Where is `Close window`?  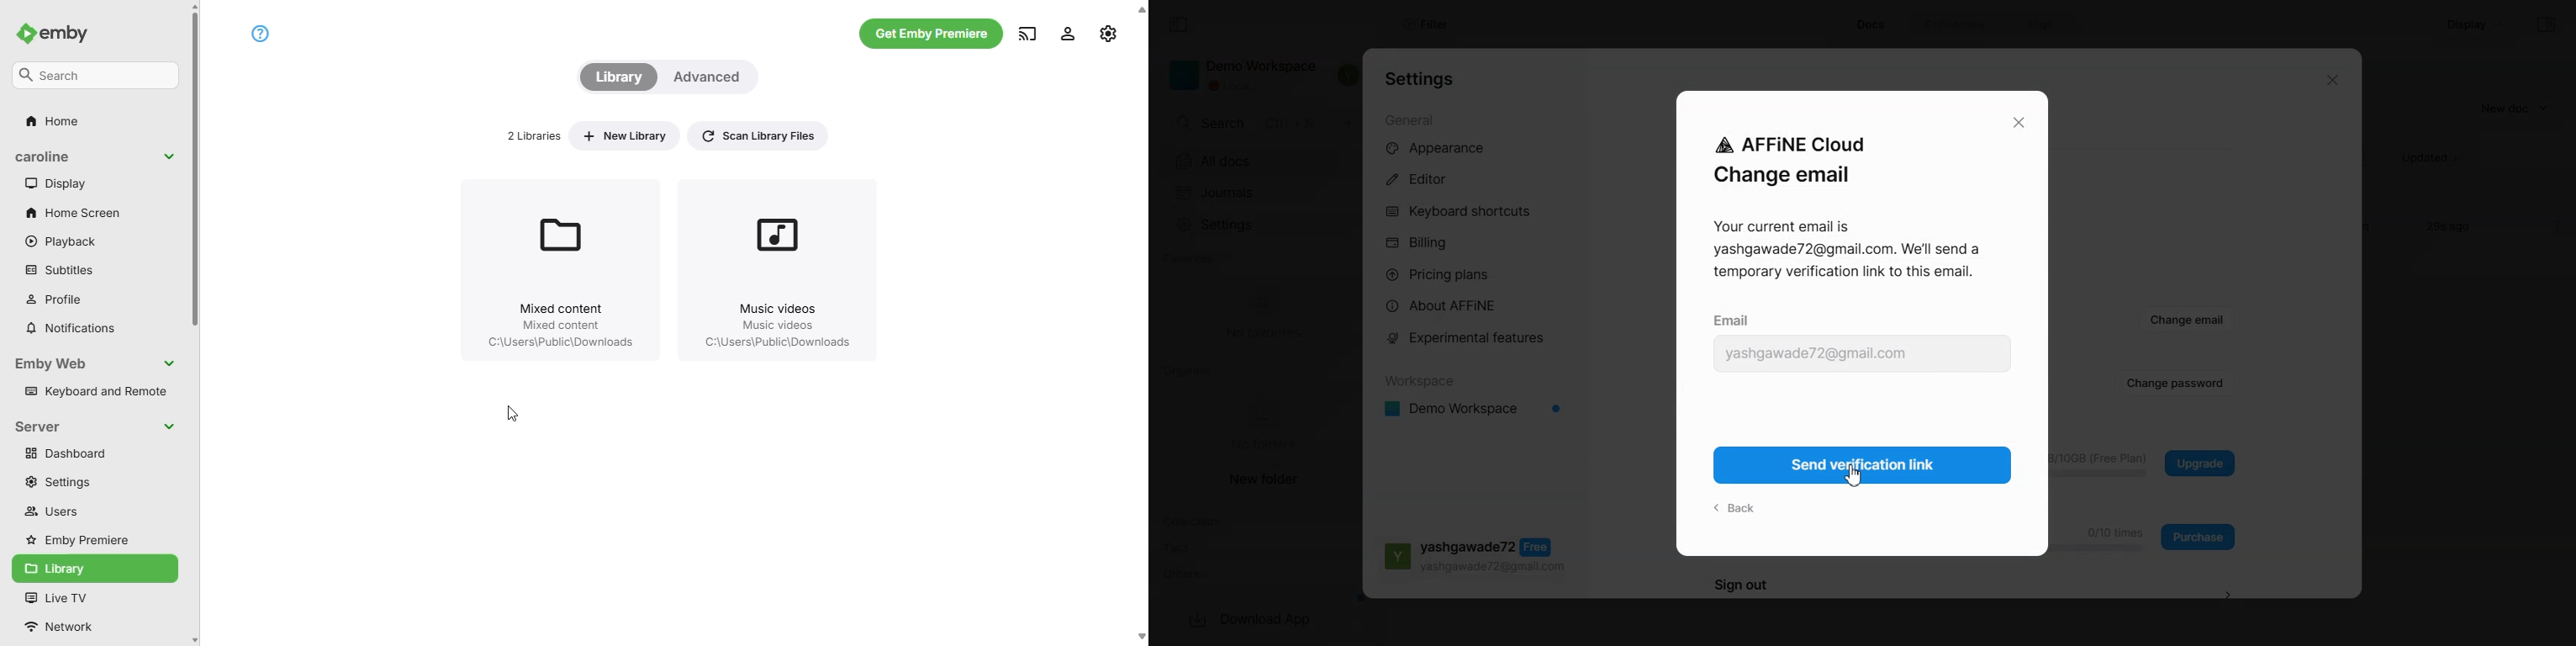 Close window is located at coordinates (2020, 124).